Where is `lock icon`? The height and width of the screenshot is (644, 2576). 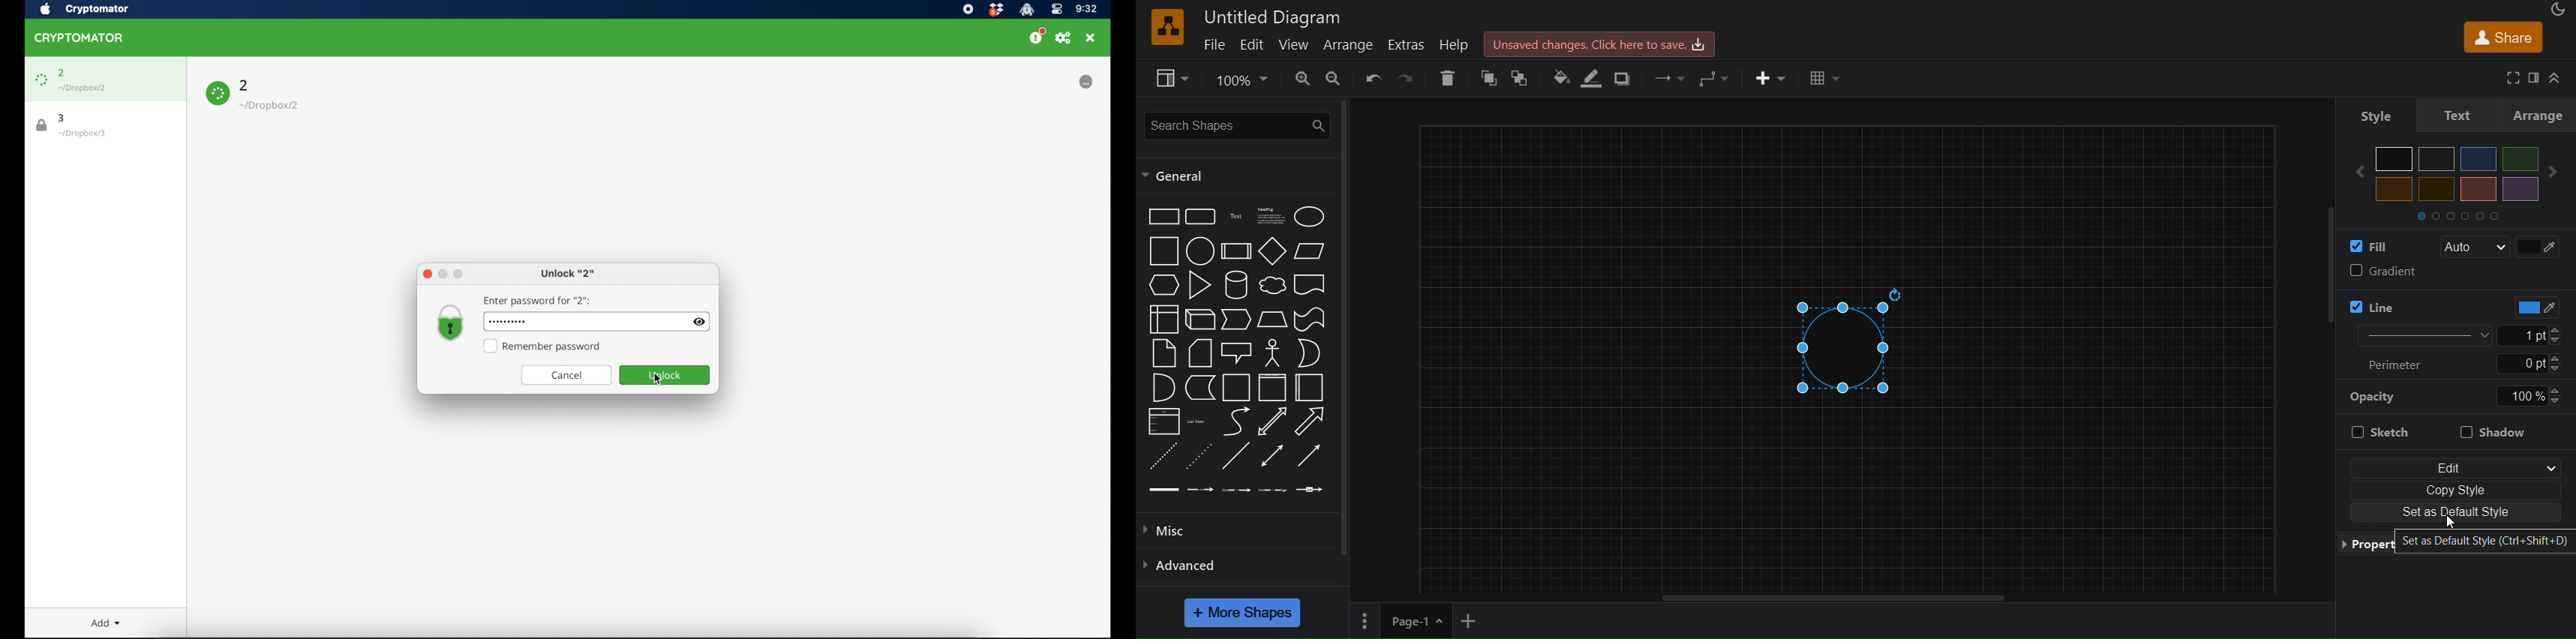
lock icon is located at coordinates (218, 93).